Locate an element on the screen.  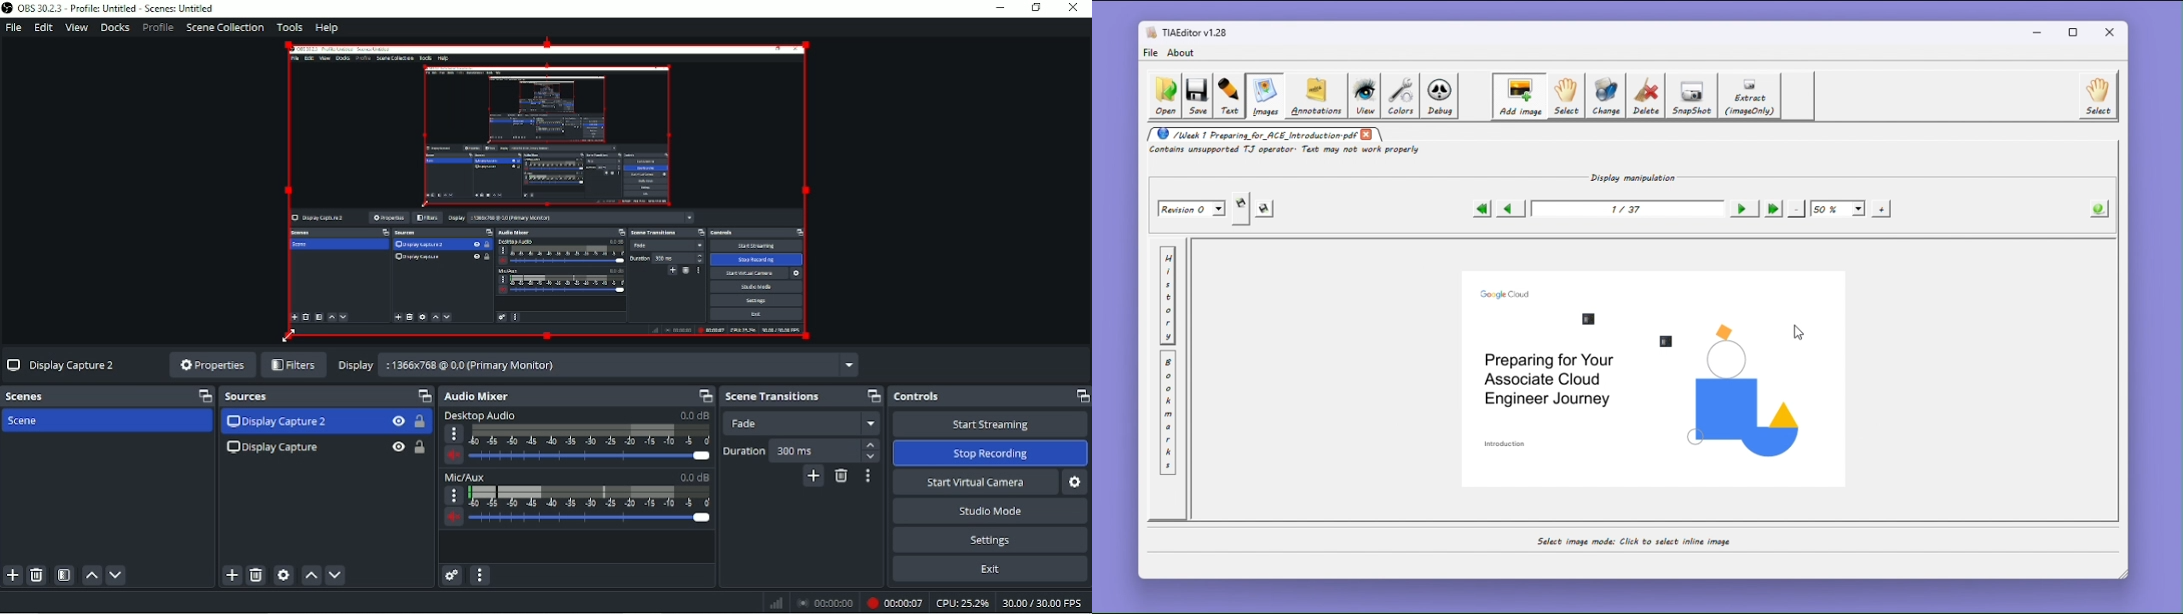
Add cofigurable transition is located at coordinates (813, 476).